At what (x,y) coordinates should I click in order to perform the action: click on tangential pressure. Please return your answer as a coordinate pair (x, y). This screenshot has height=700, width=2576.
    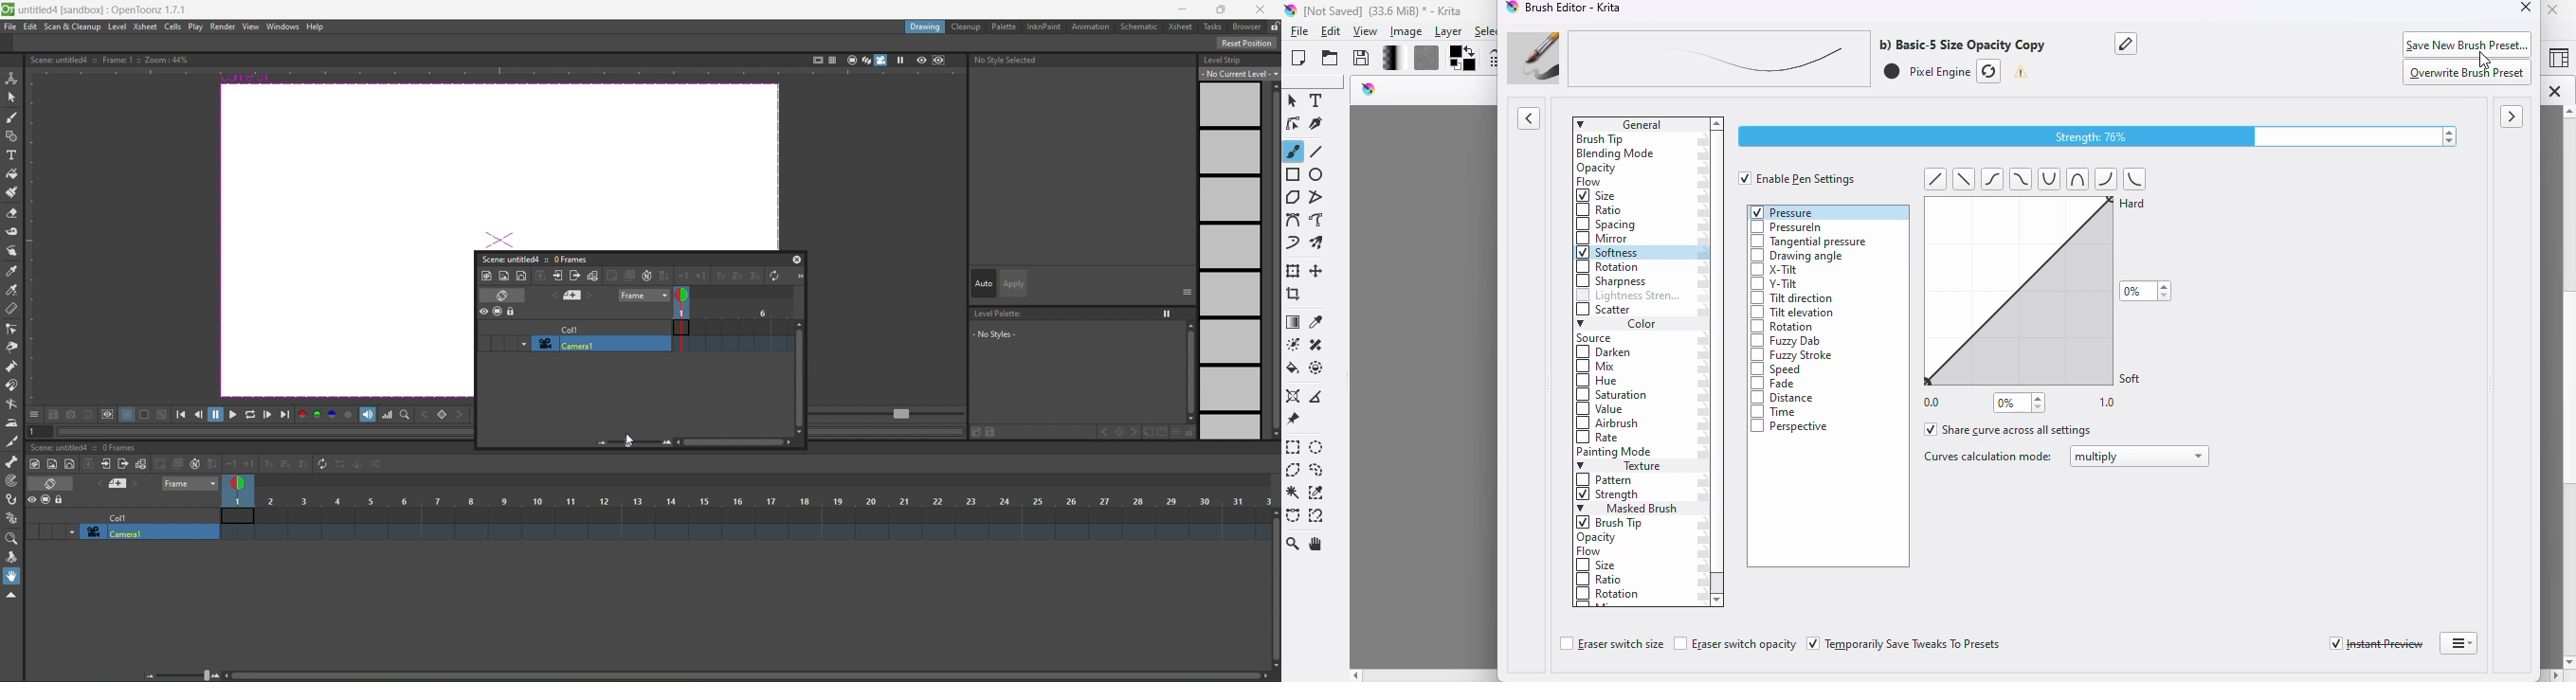
    Looking at the image, I should click on (1810, 241).